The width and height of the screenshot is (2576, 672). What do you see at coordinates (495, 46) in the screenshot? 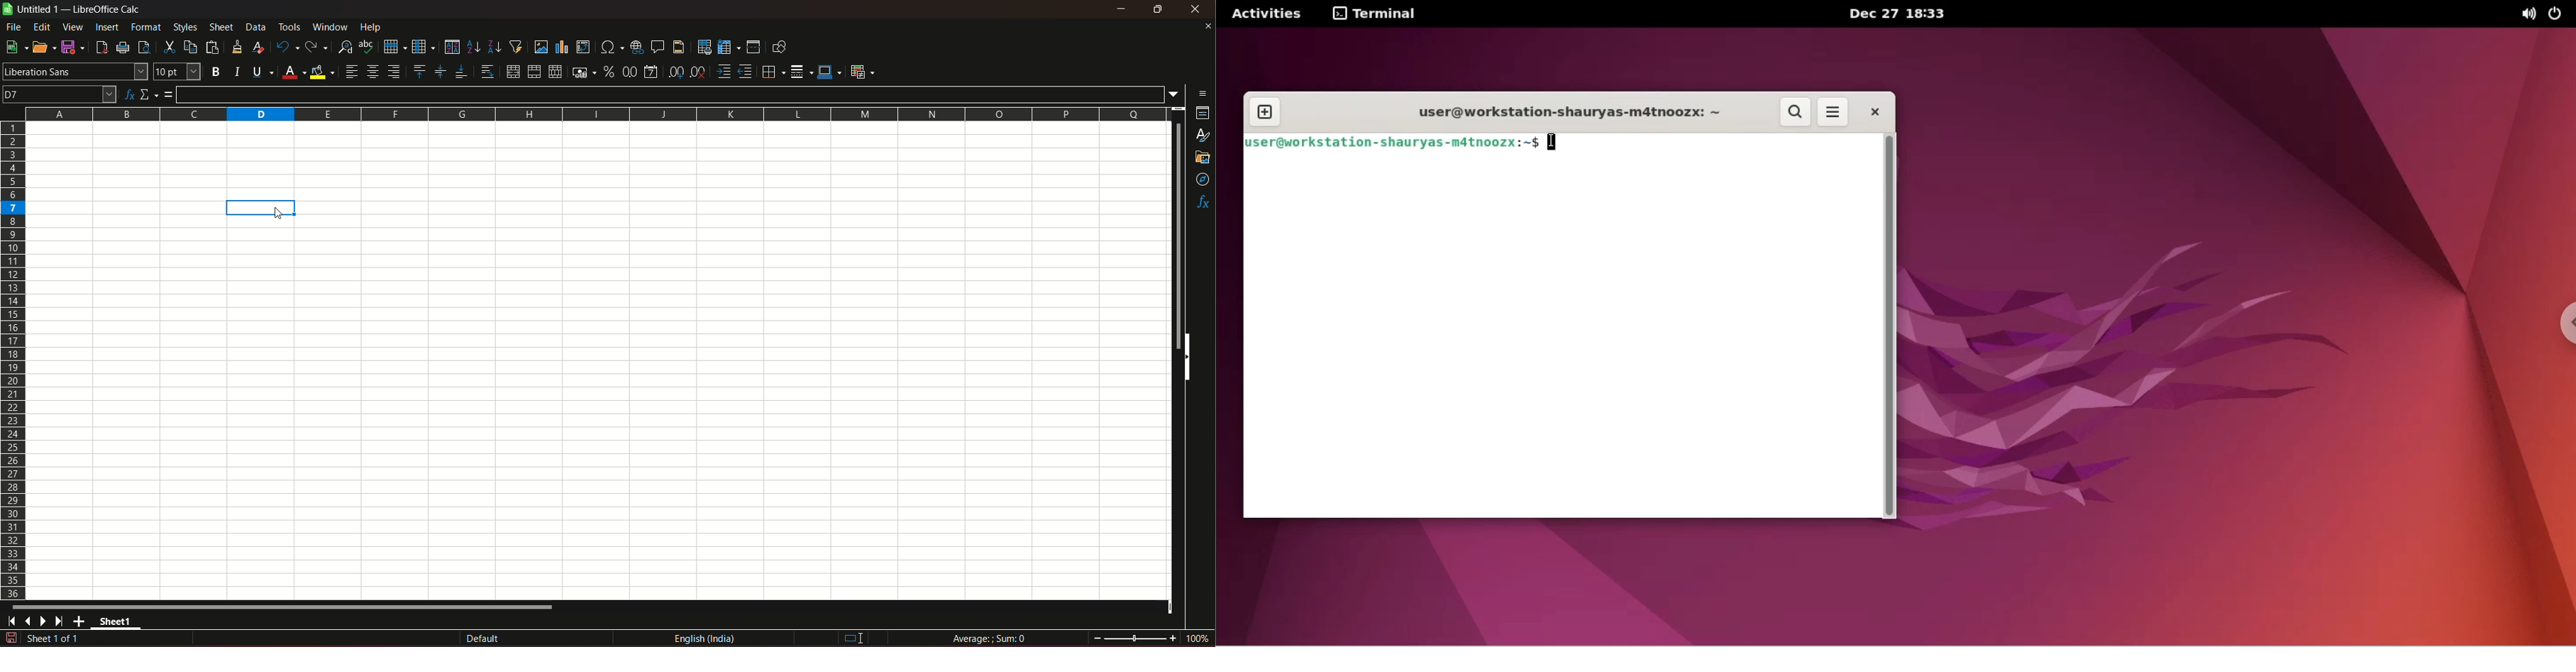
I see `sort desending` at bounding box center [495, 46].